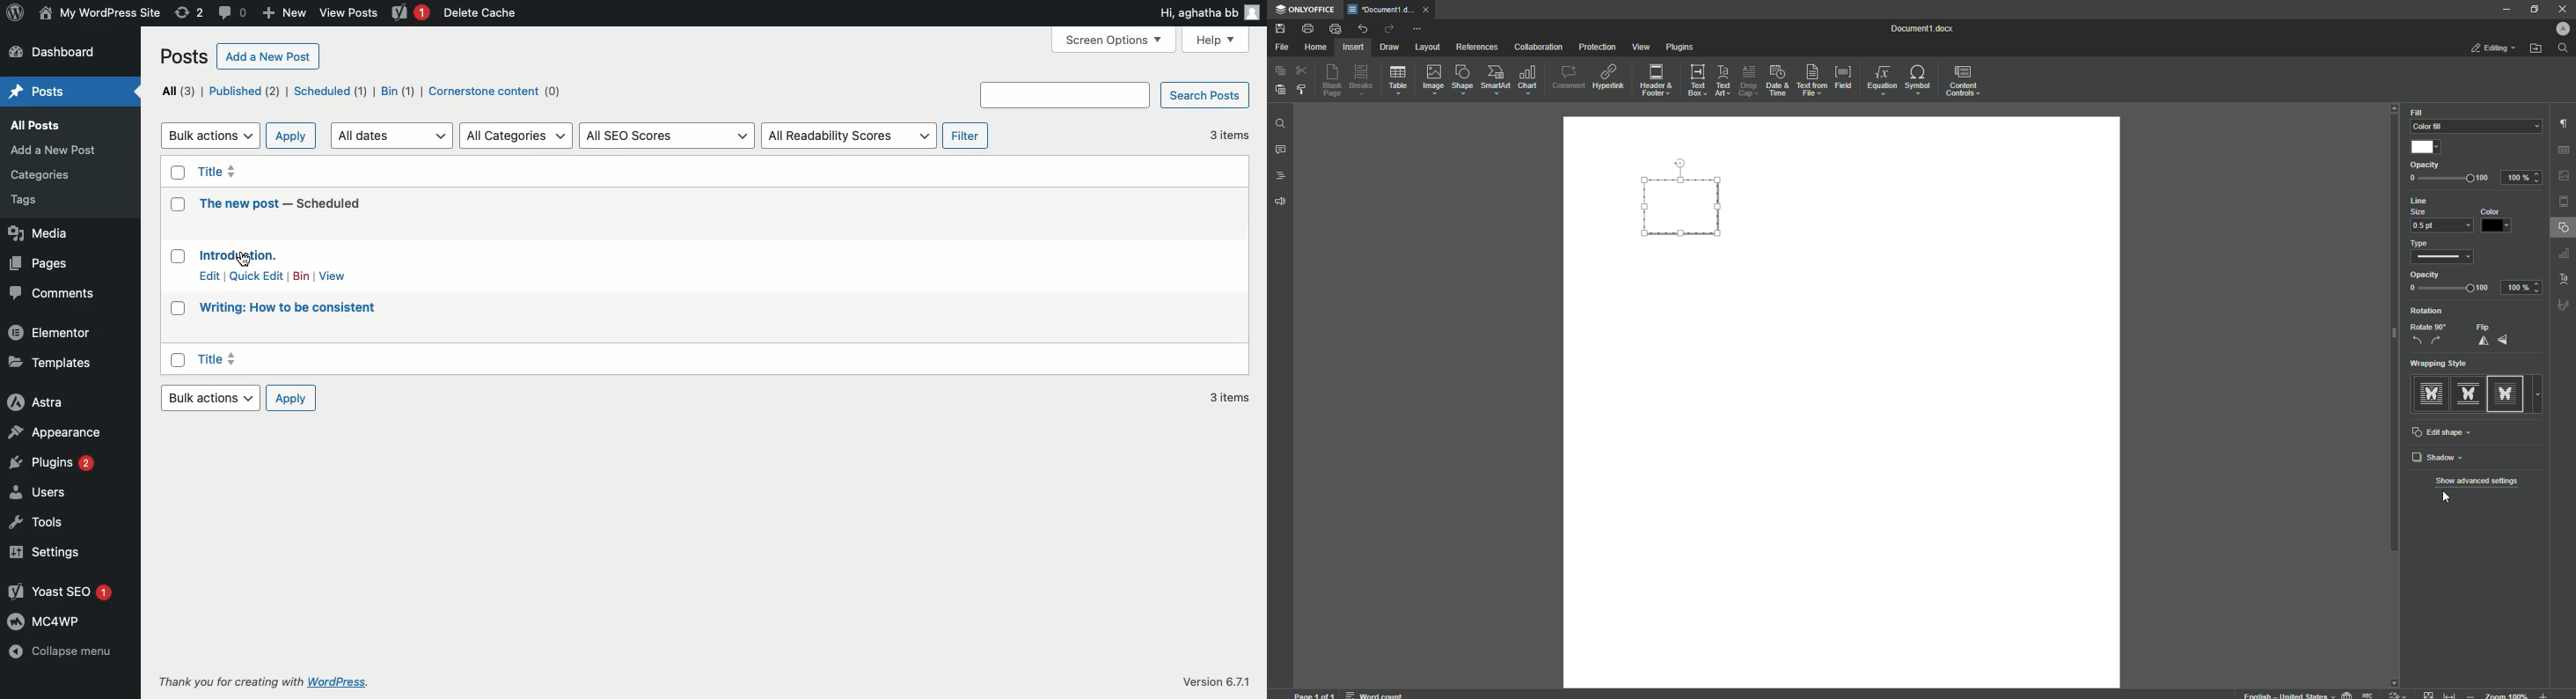 The width and height of the screenshot is (2576, 700). I want to click on Tab 1, so click(1383, 10).